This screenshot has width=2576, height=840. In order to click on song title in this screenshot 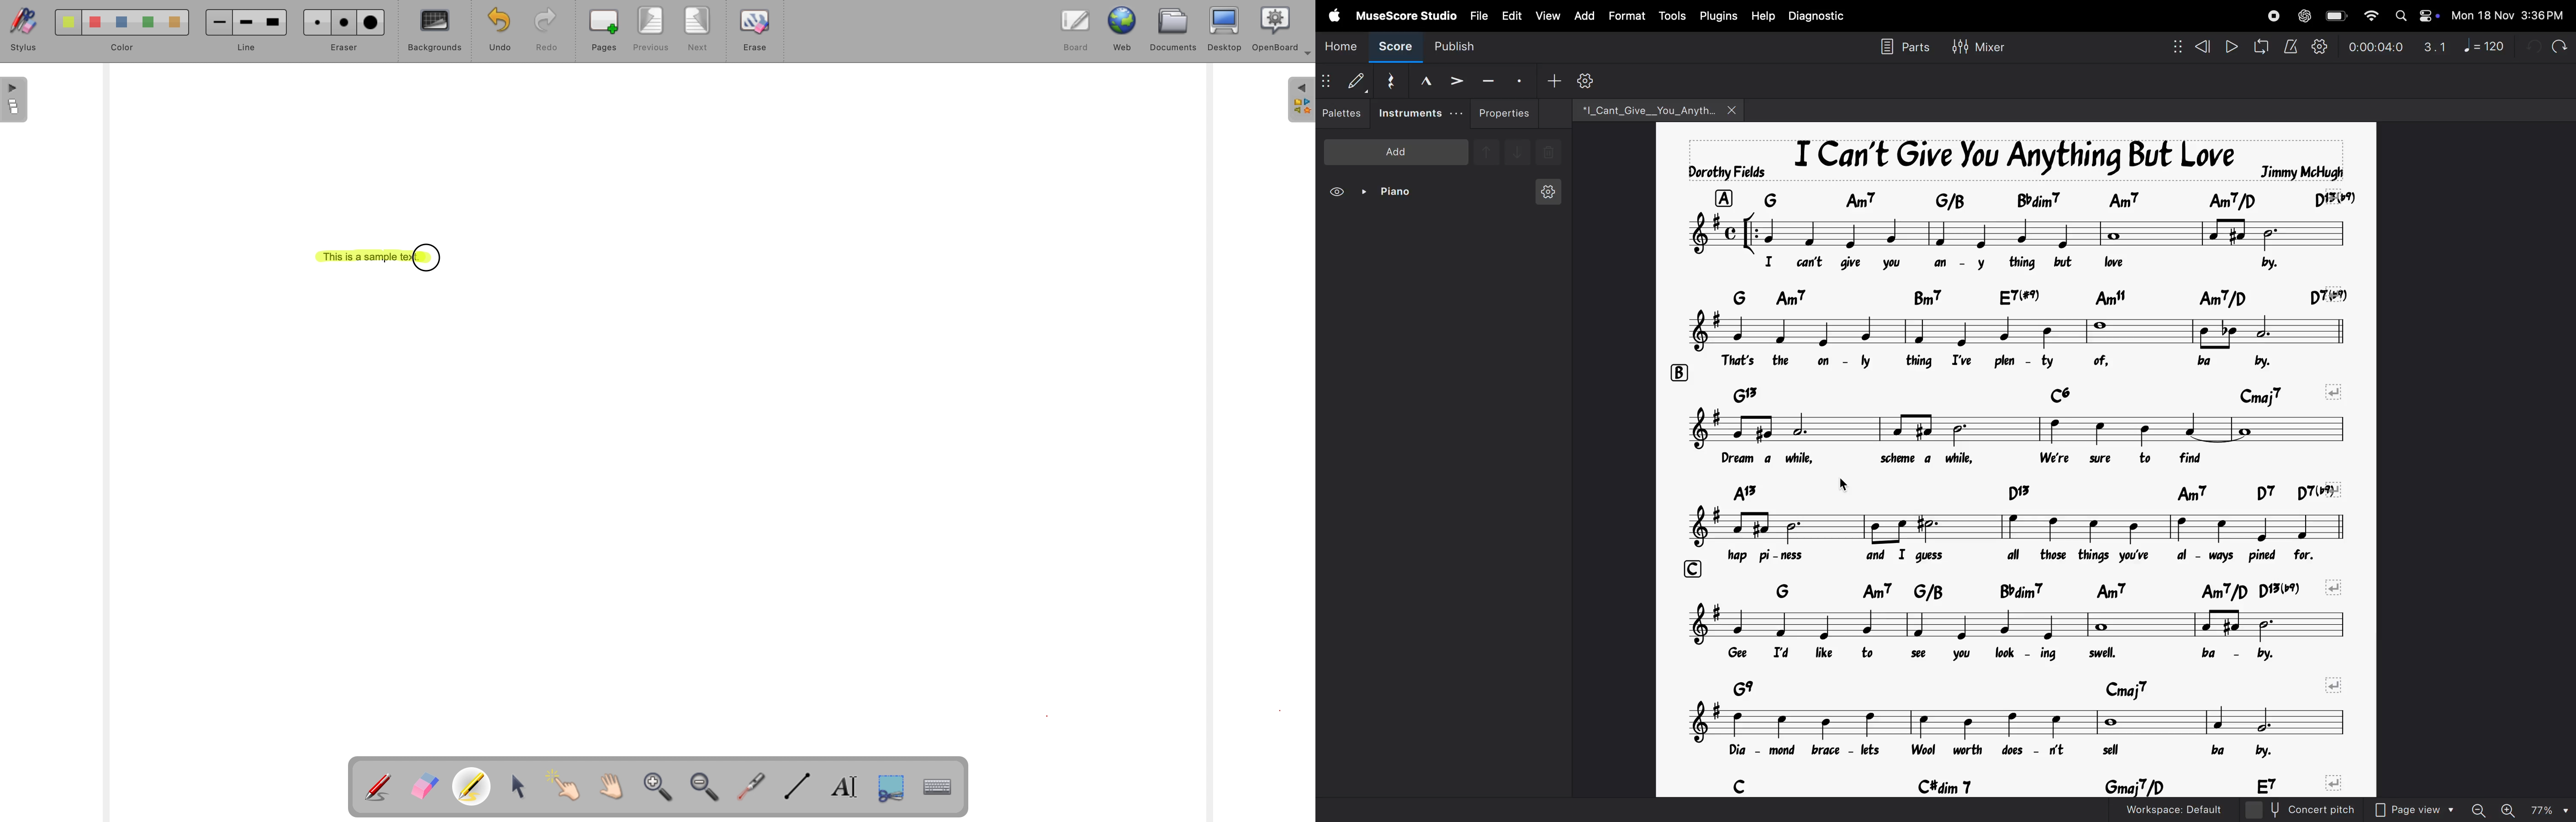, I will do `click(2008, 159)`.